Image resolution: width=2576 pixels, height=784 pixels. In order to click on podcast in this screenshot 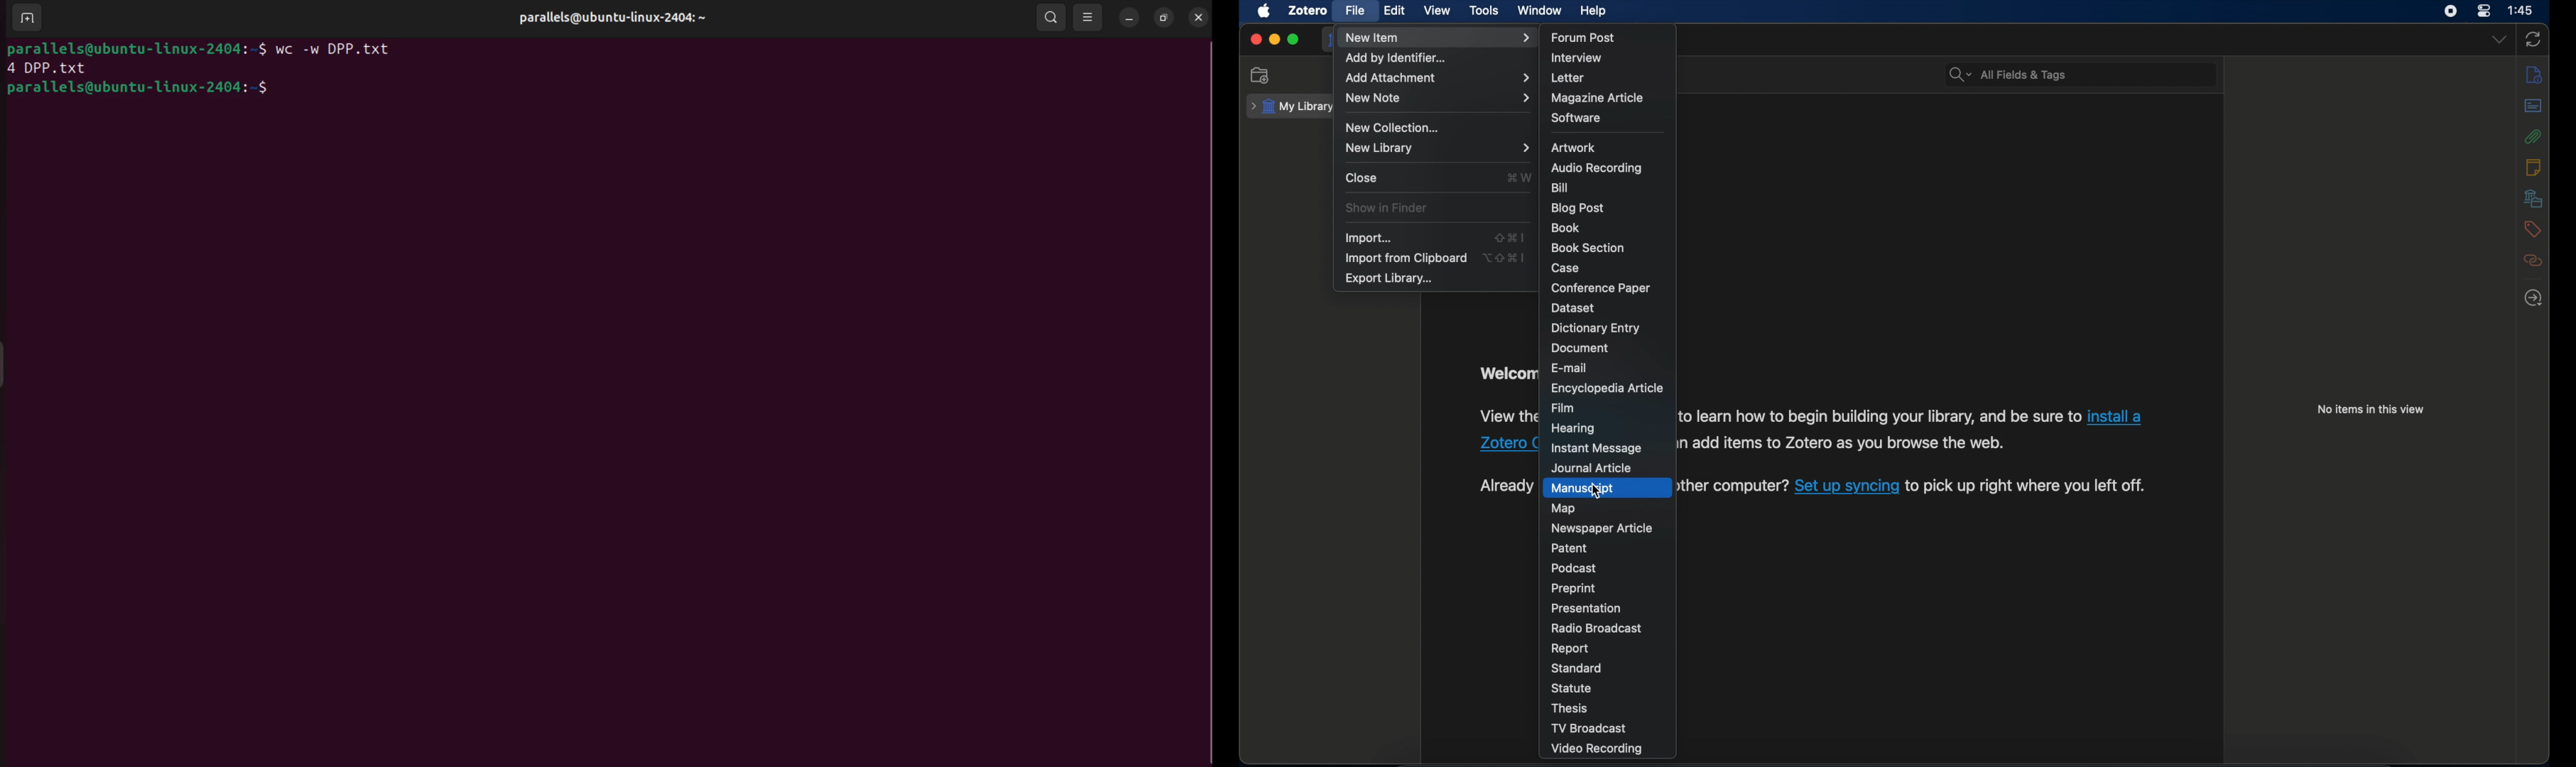, I will do `click(1573, 568)`.